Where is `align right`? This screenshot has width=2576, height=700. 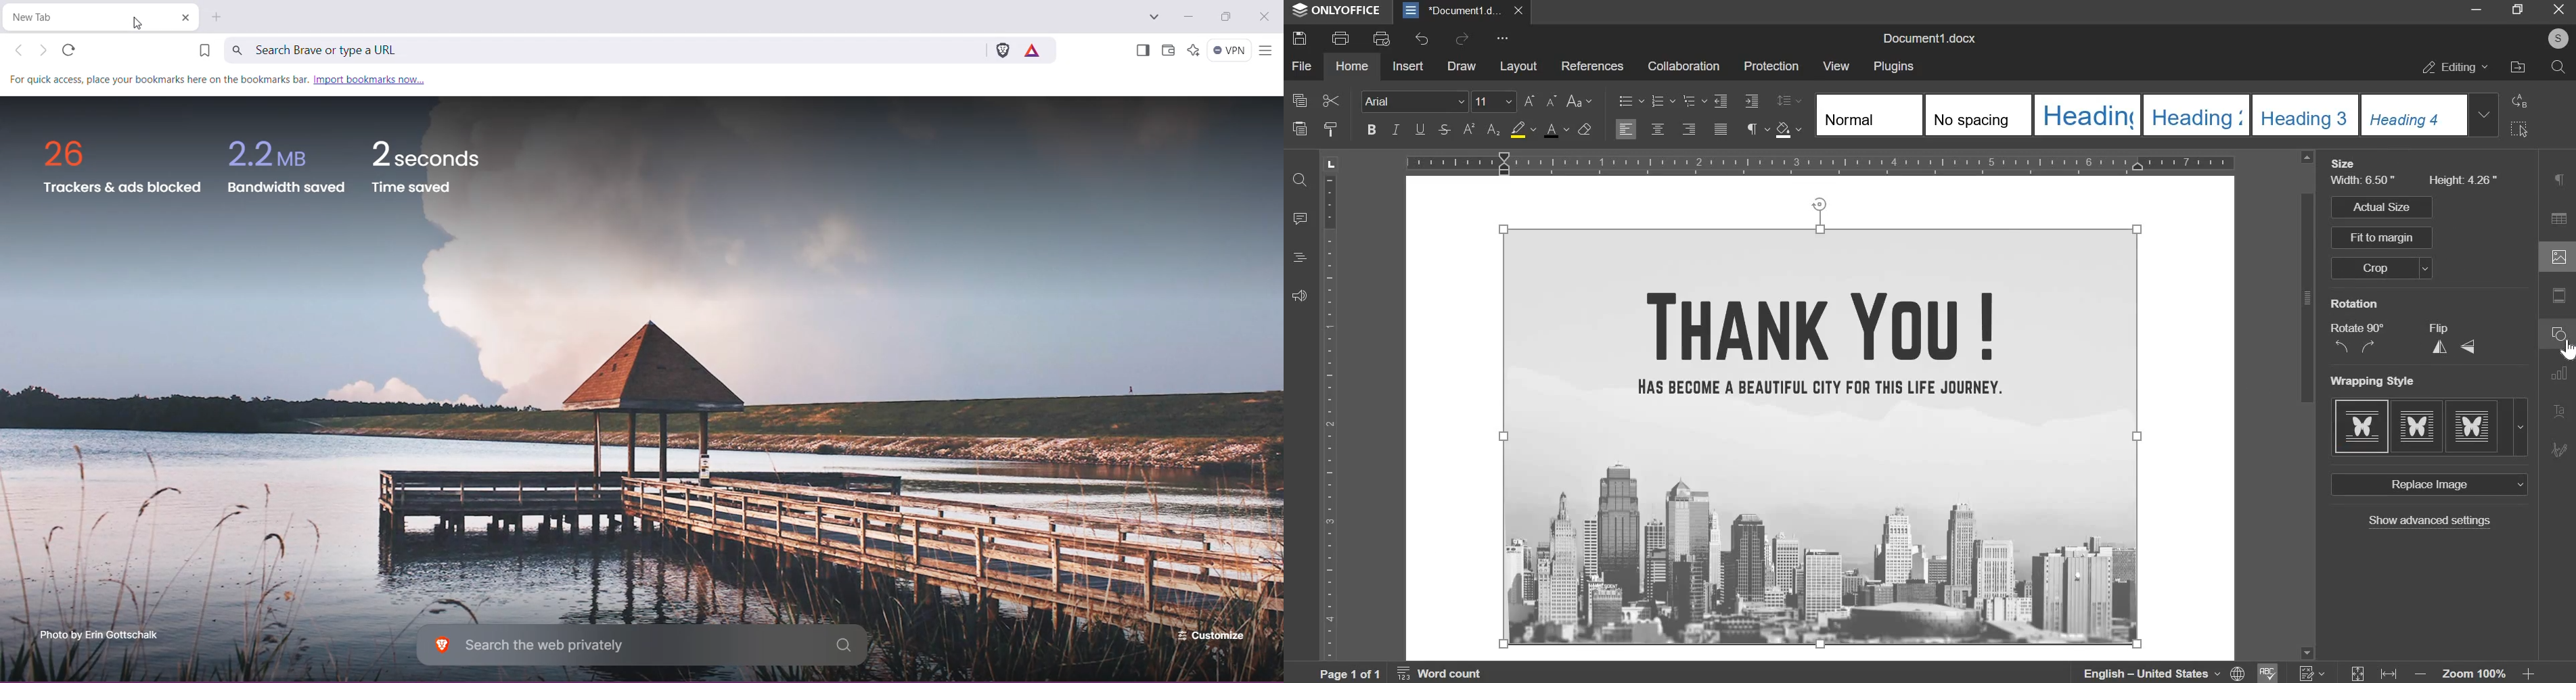 align right is located at coordinates (1690, 127).